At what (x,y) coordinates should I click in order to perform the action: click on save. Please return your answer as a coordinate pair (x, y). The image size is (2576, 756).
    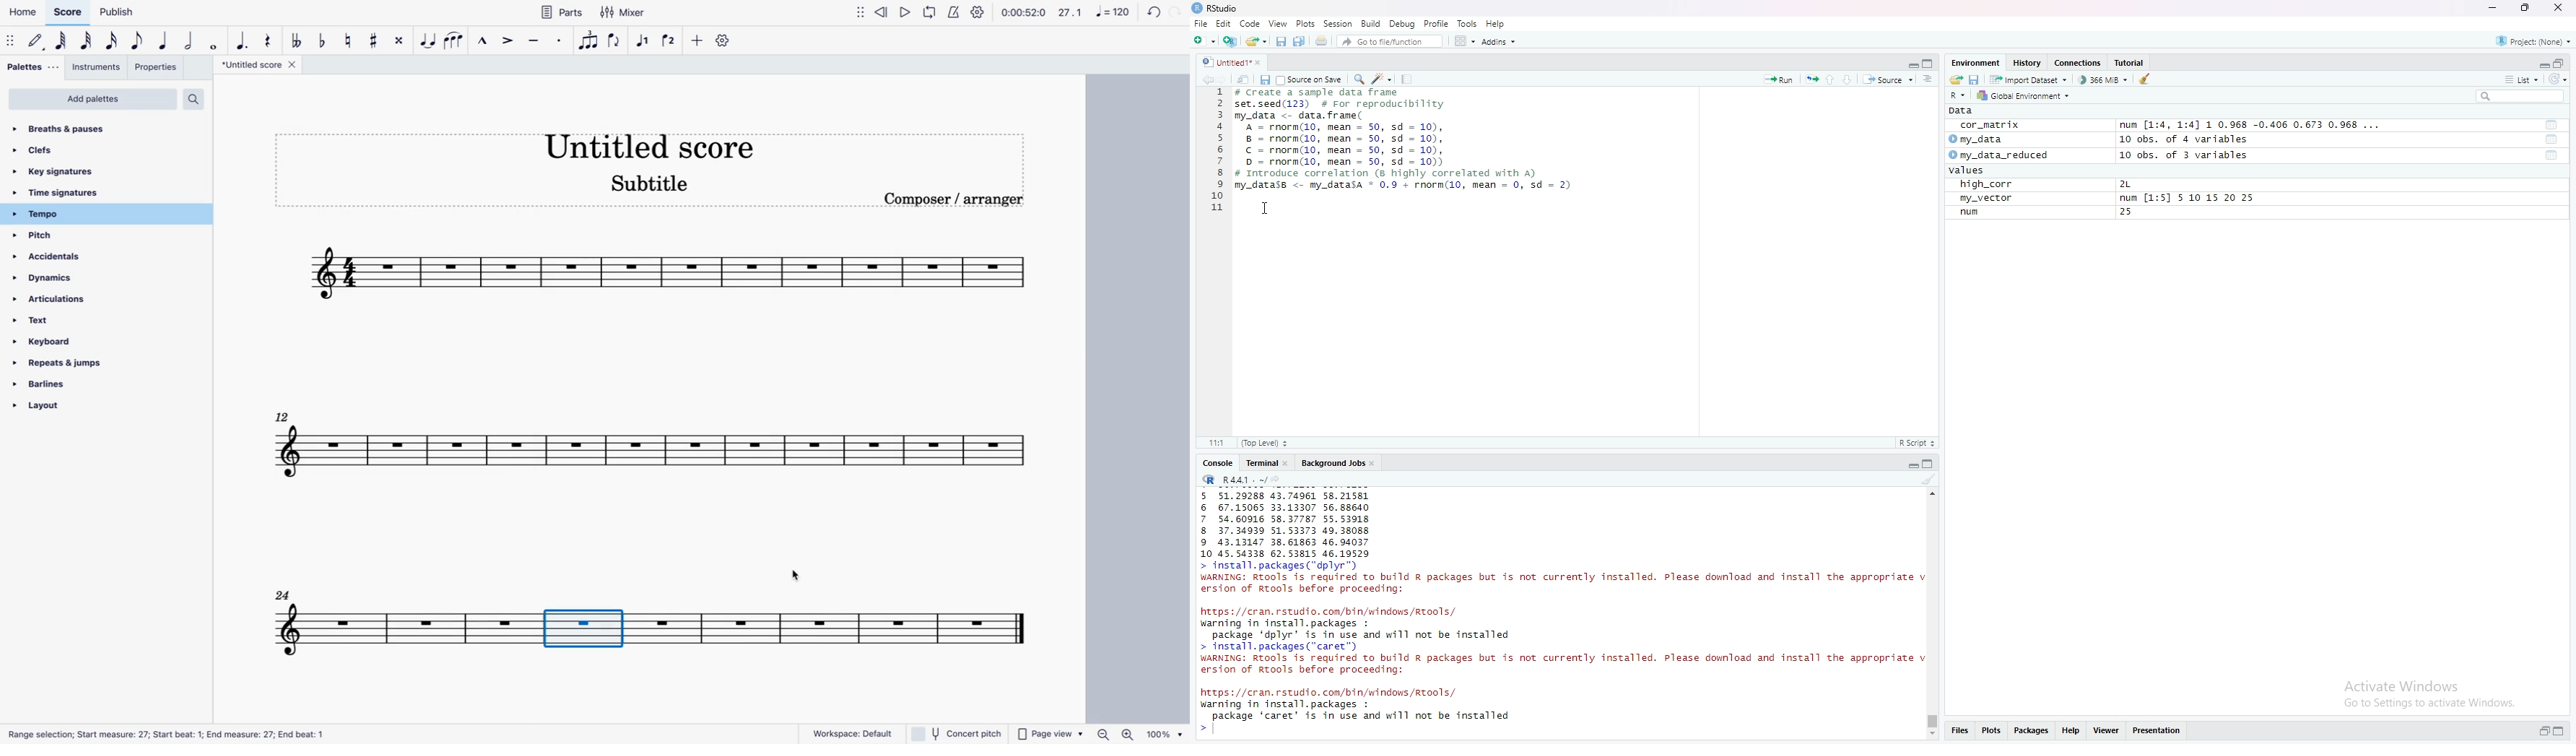
    Looking at the image, I should click on (1282, 42).